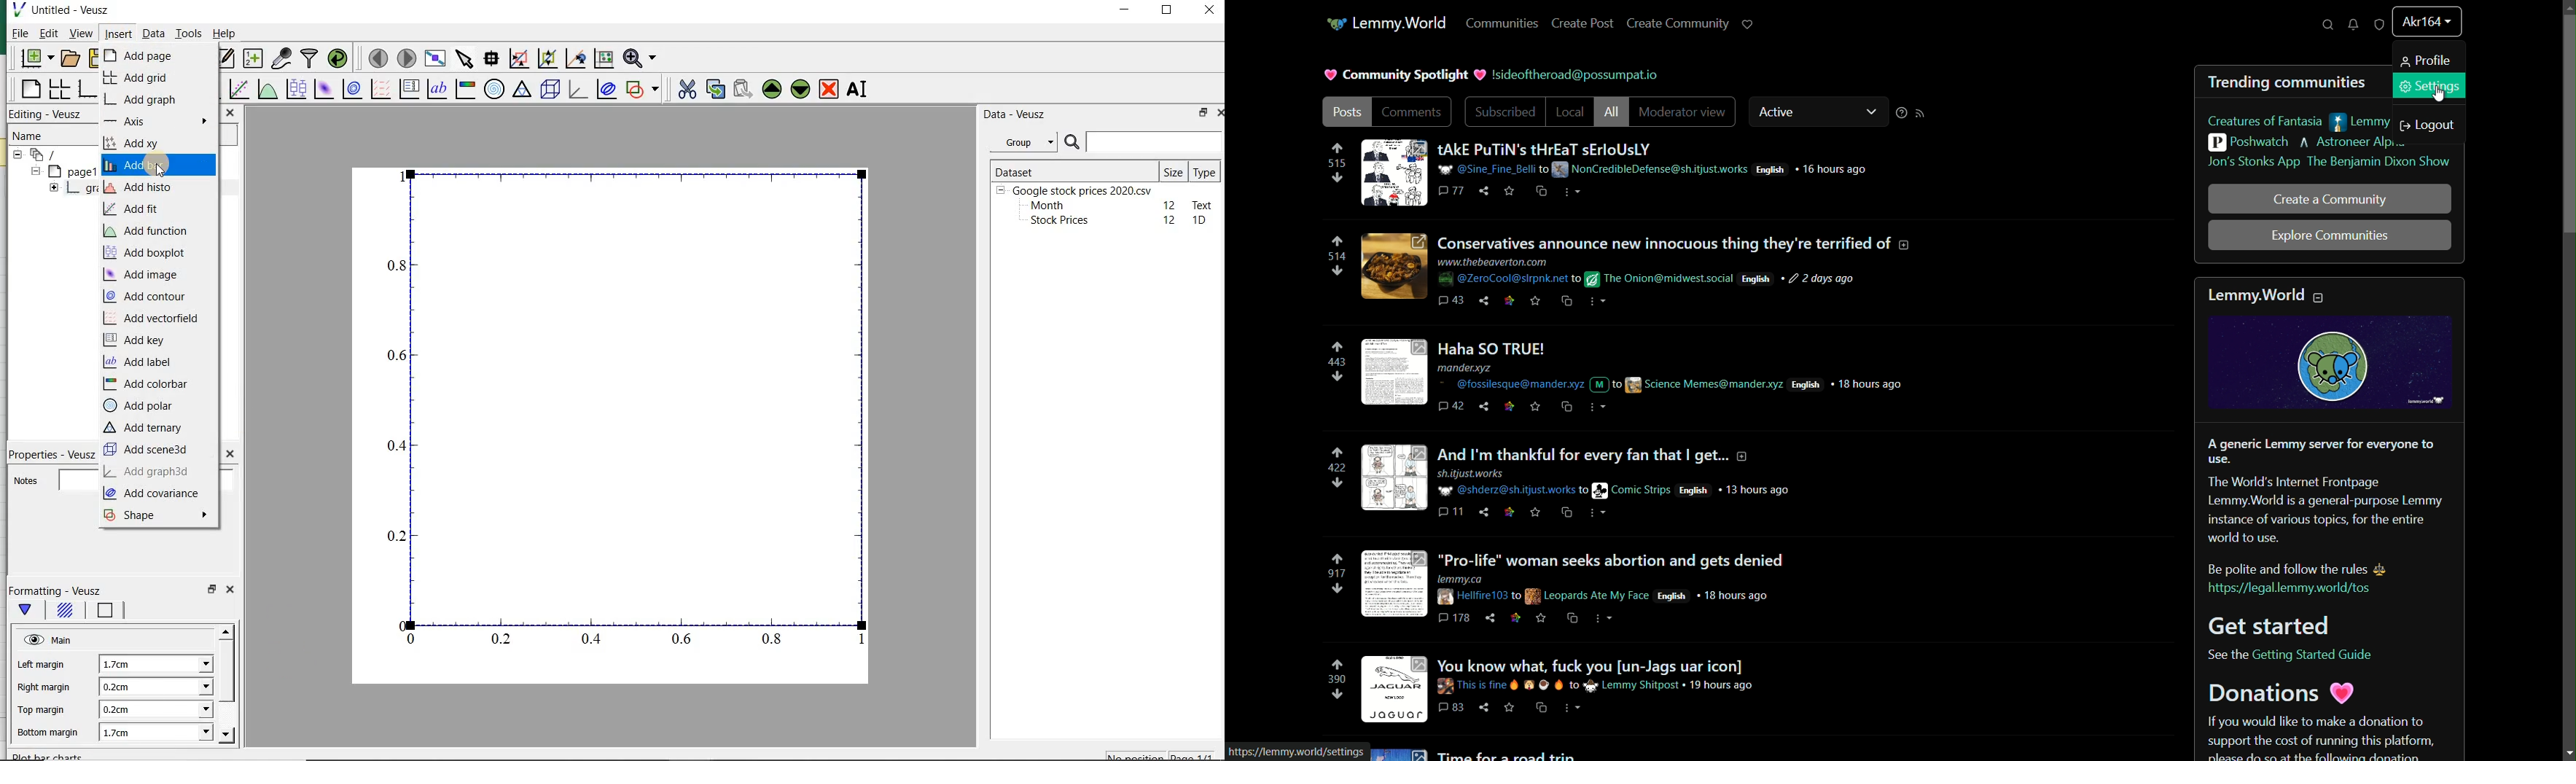 The image size is (2576, 784). What do you see at coordinates (159, 516) in the screenshot?
I see `shape` at bounding box center [159, 516].